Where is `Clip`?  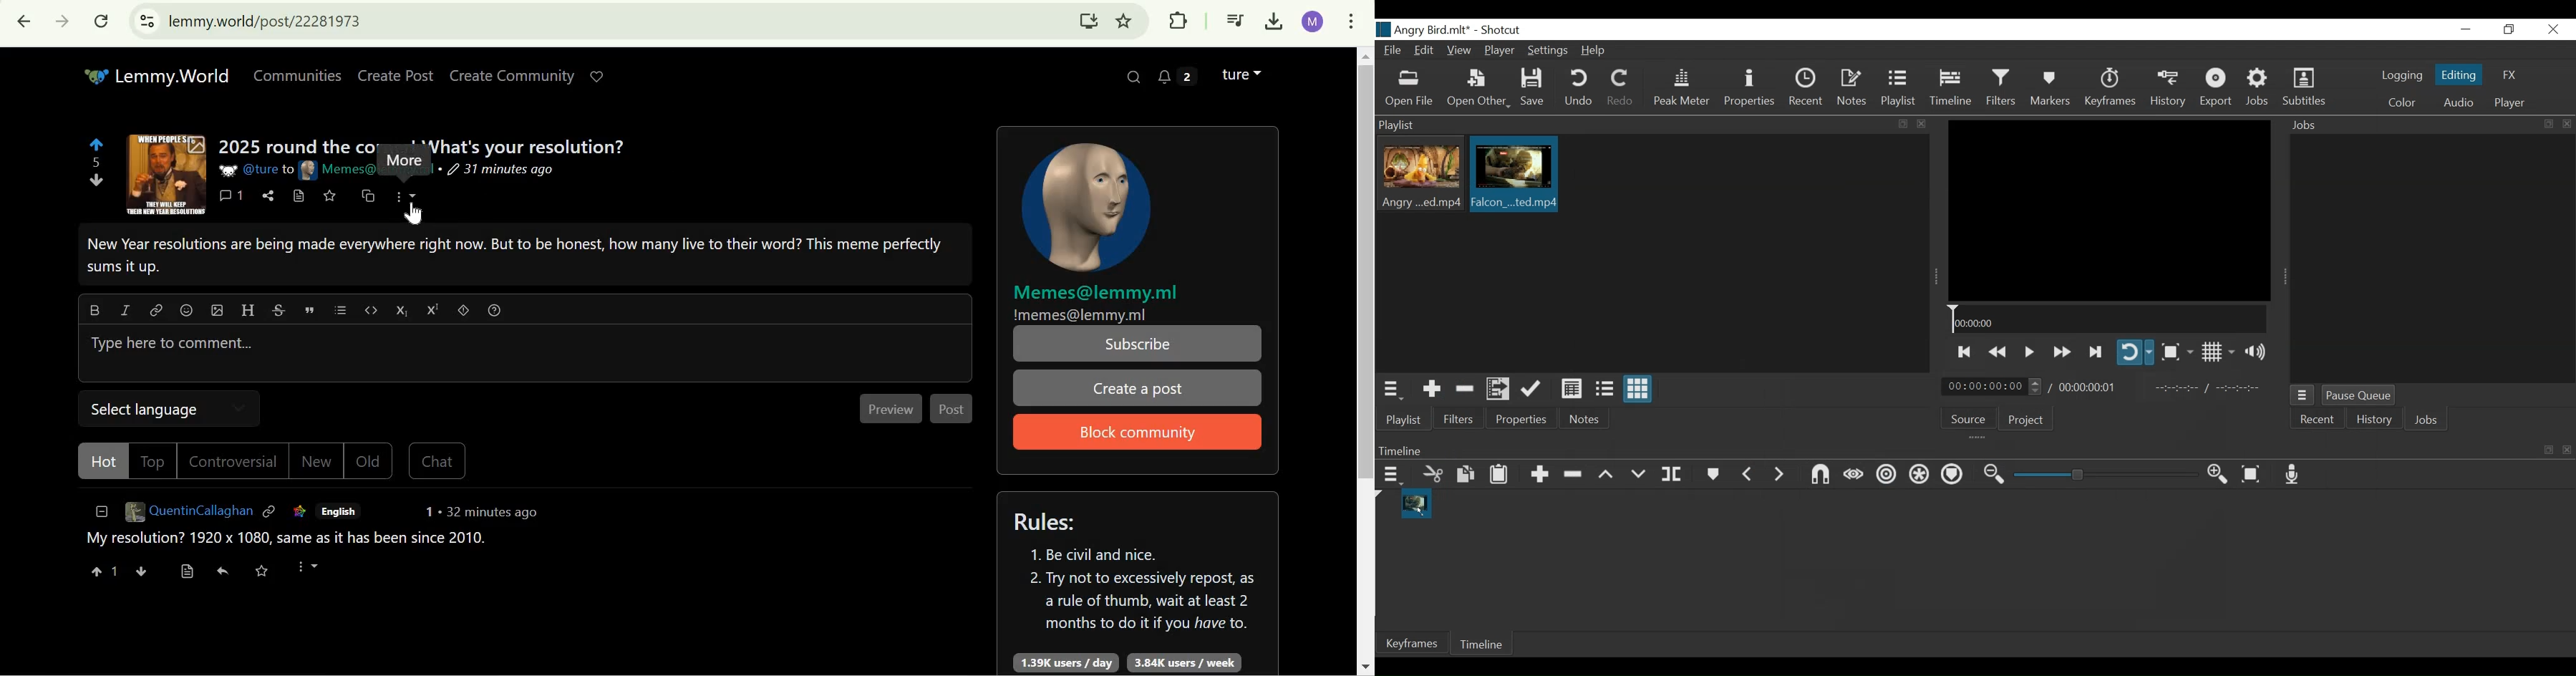
Clip is located at coordinates (1417, 504).